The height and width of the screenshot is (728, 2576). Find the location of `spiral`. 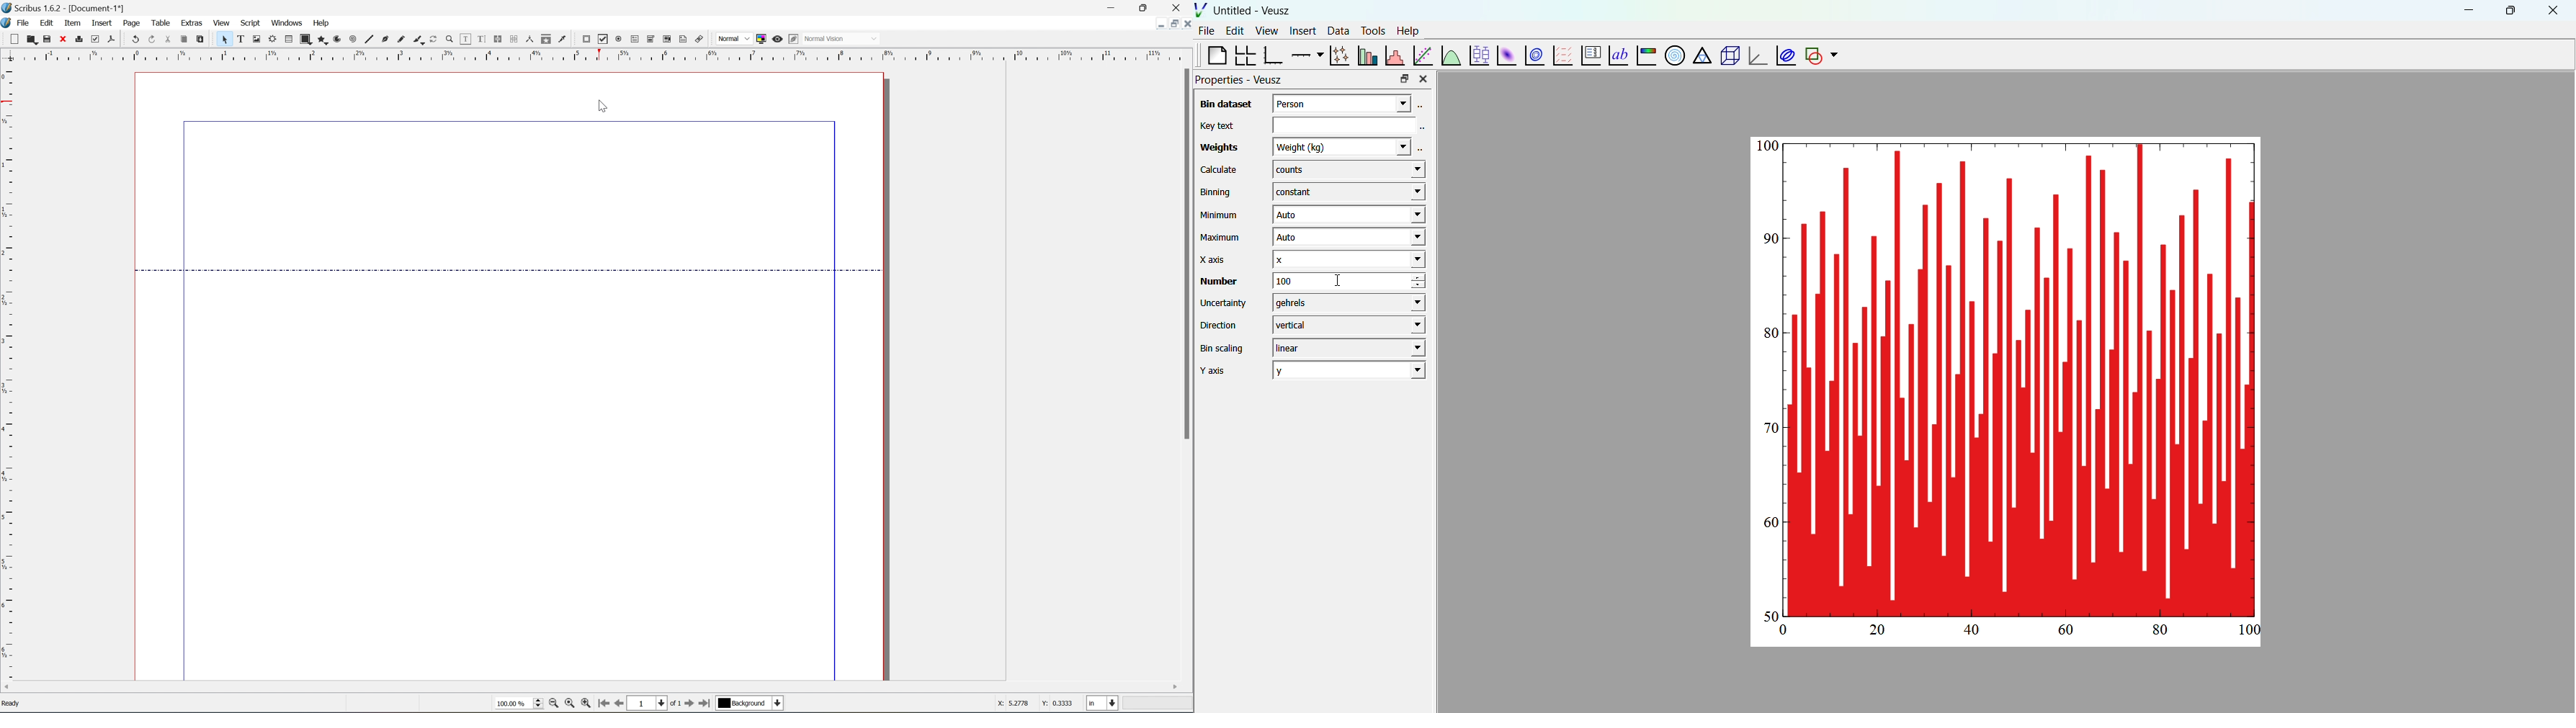

spiral is located at coordinates (353, 40).